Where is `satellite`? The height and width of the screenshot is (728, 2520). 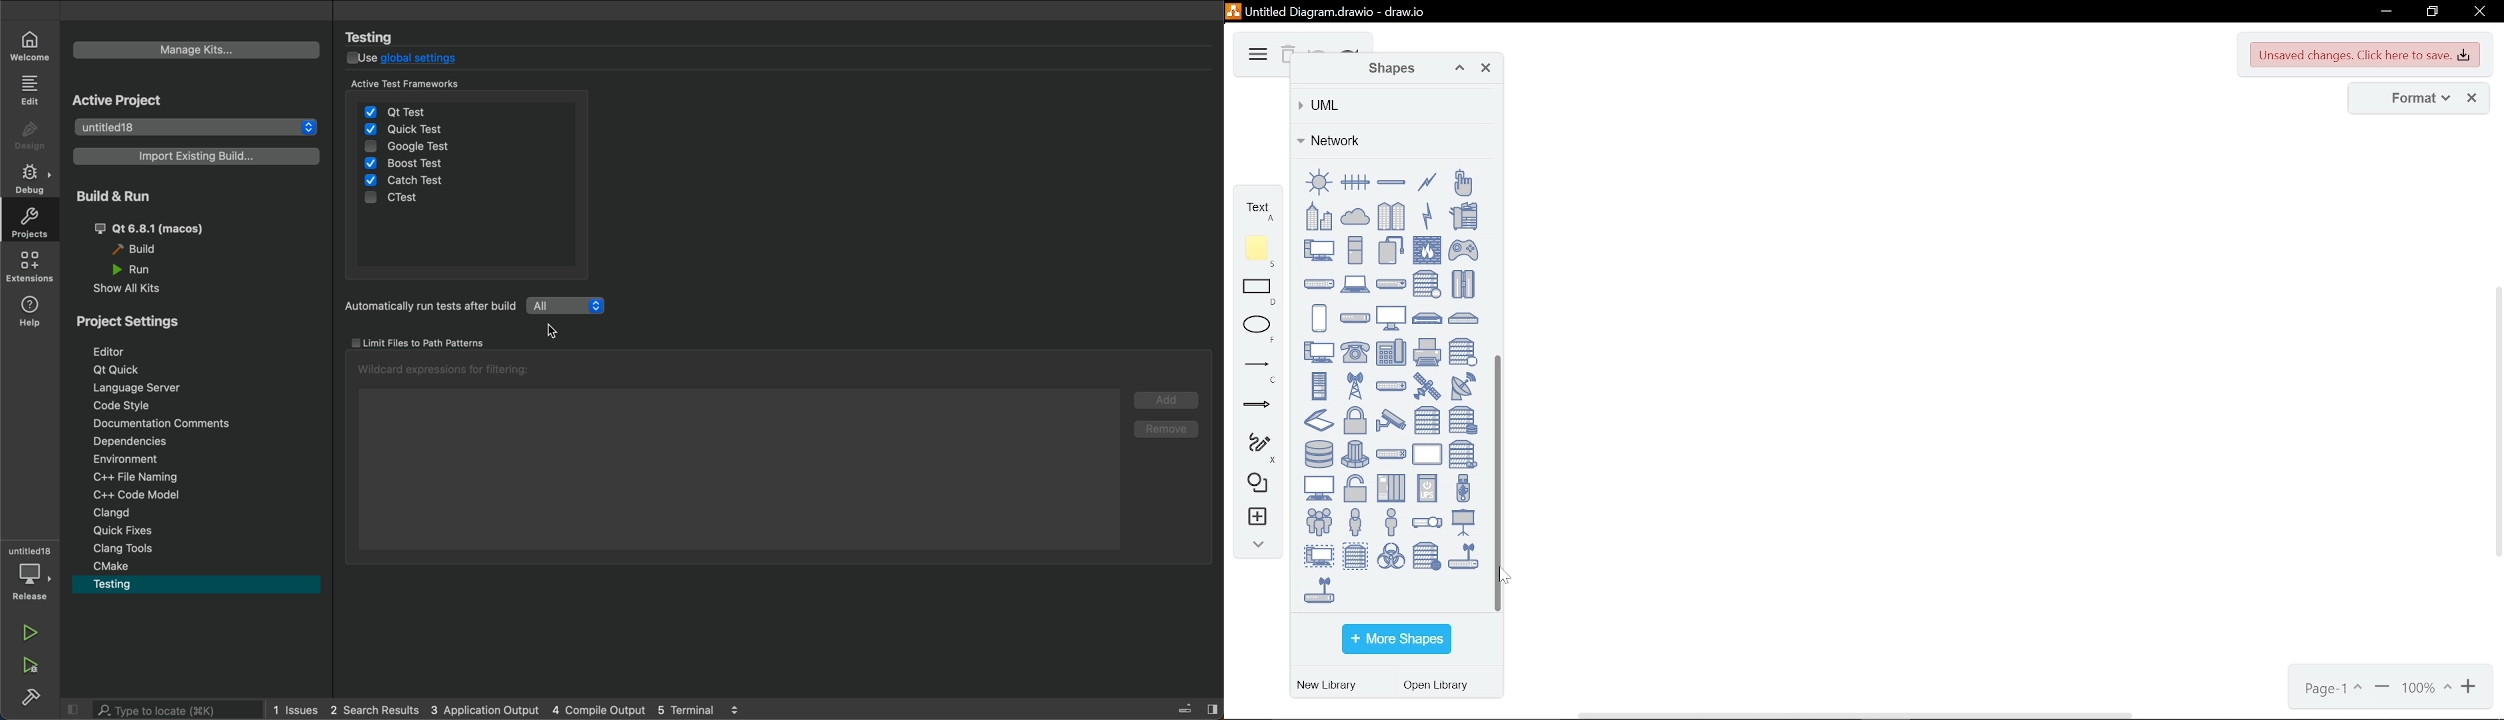 satellite is located at coordinates (1427, 386).